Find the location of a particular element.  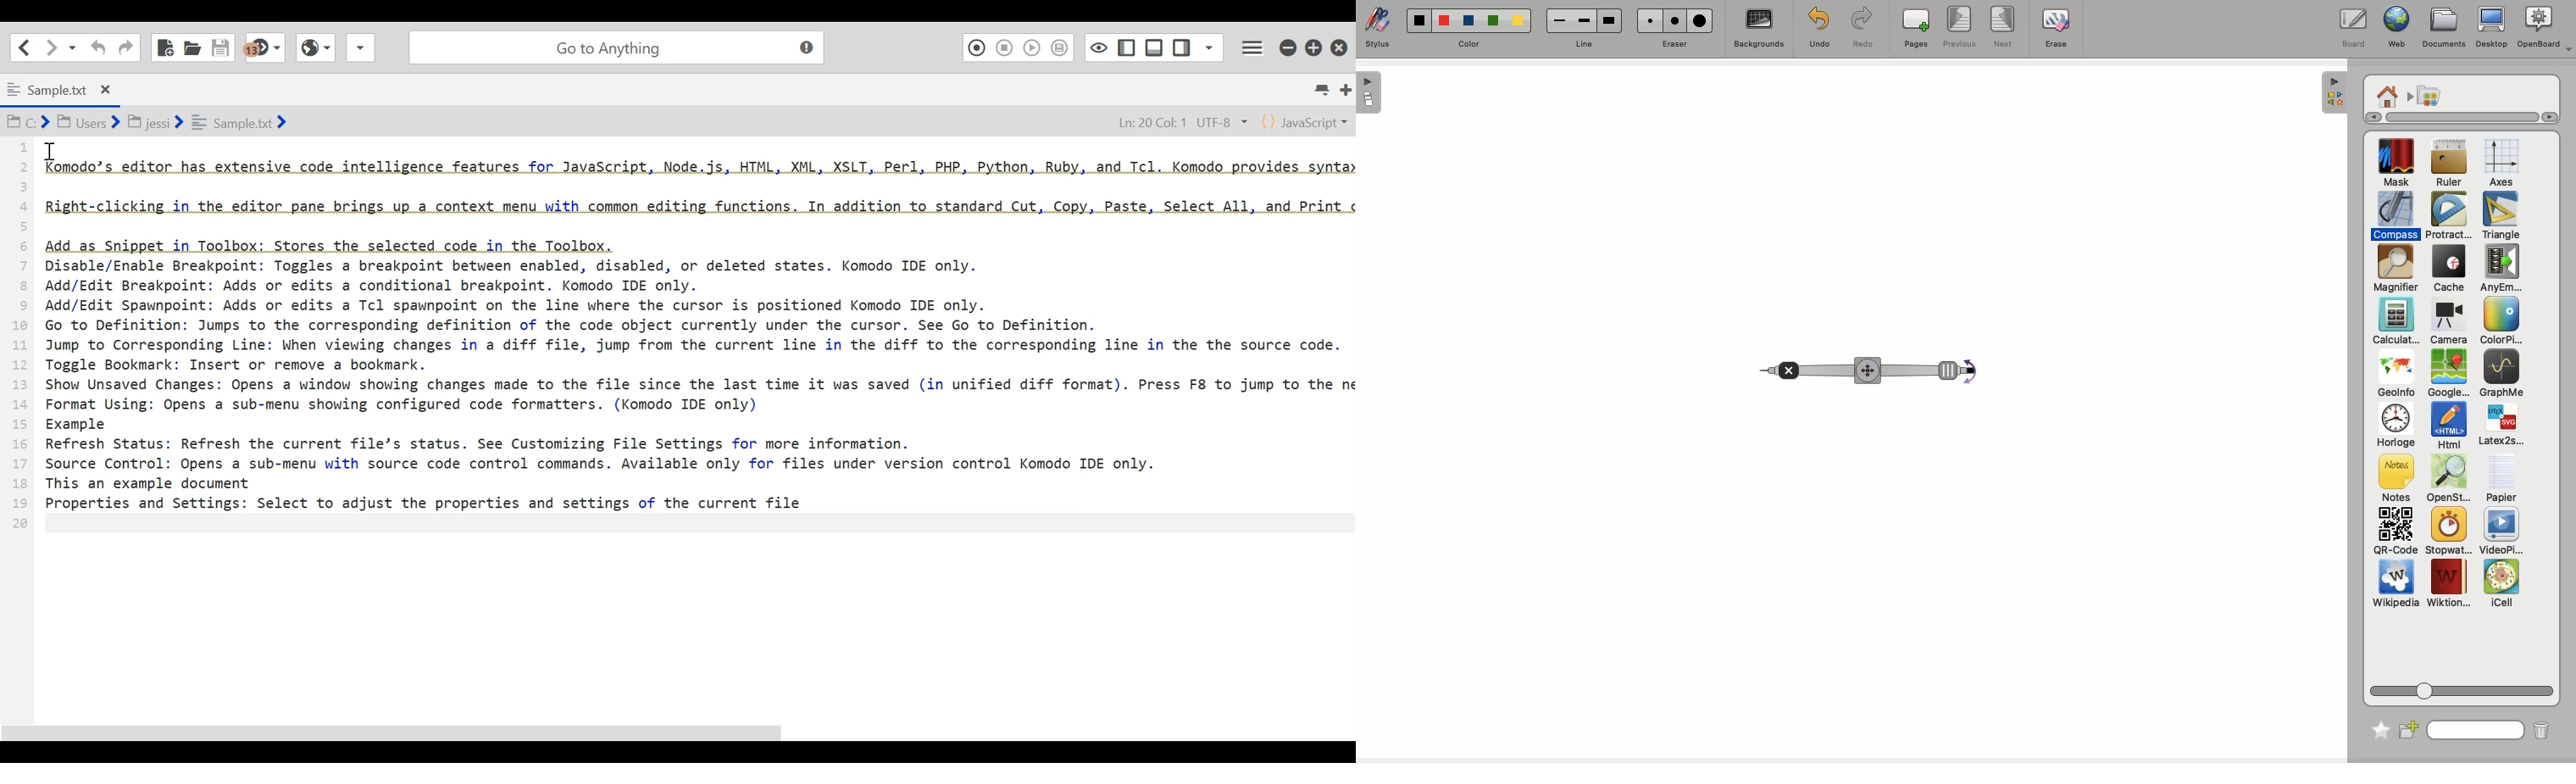

Current Tab is located at coordinates (64, 88).